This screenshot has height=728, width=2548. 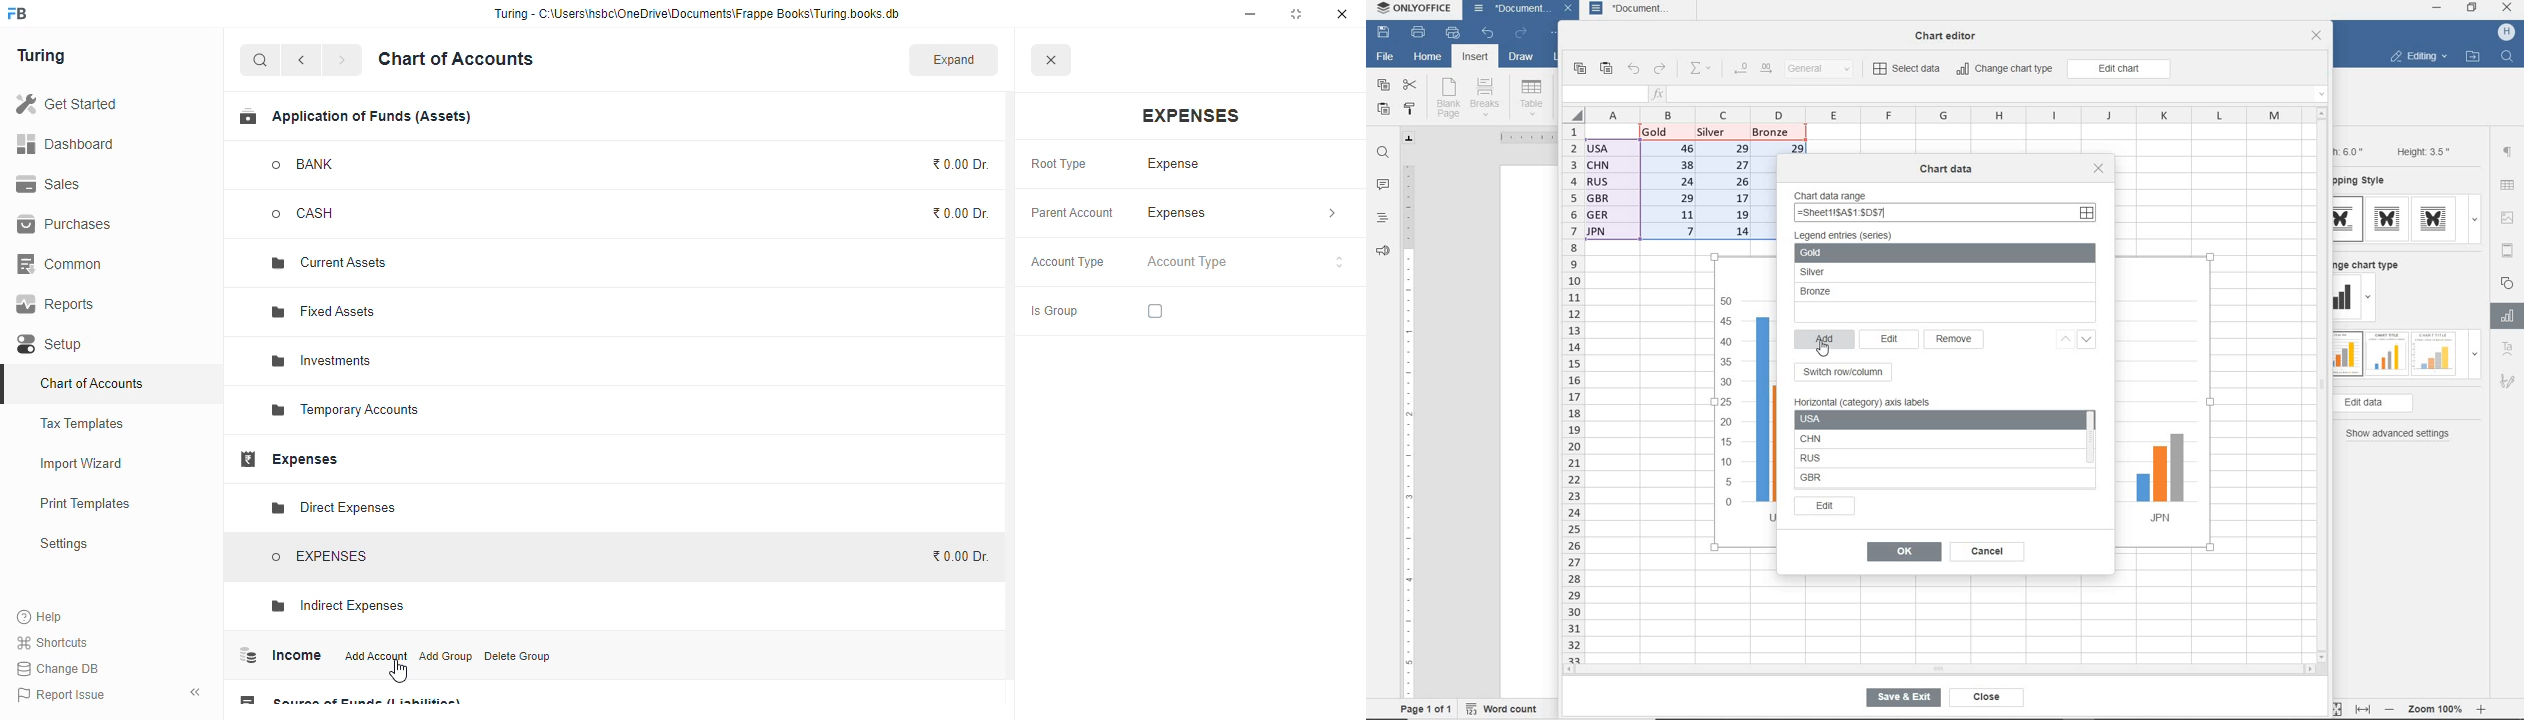 I want to click on dropdown, so click(x=2475, y=358).